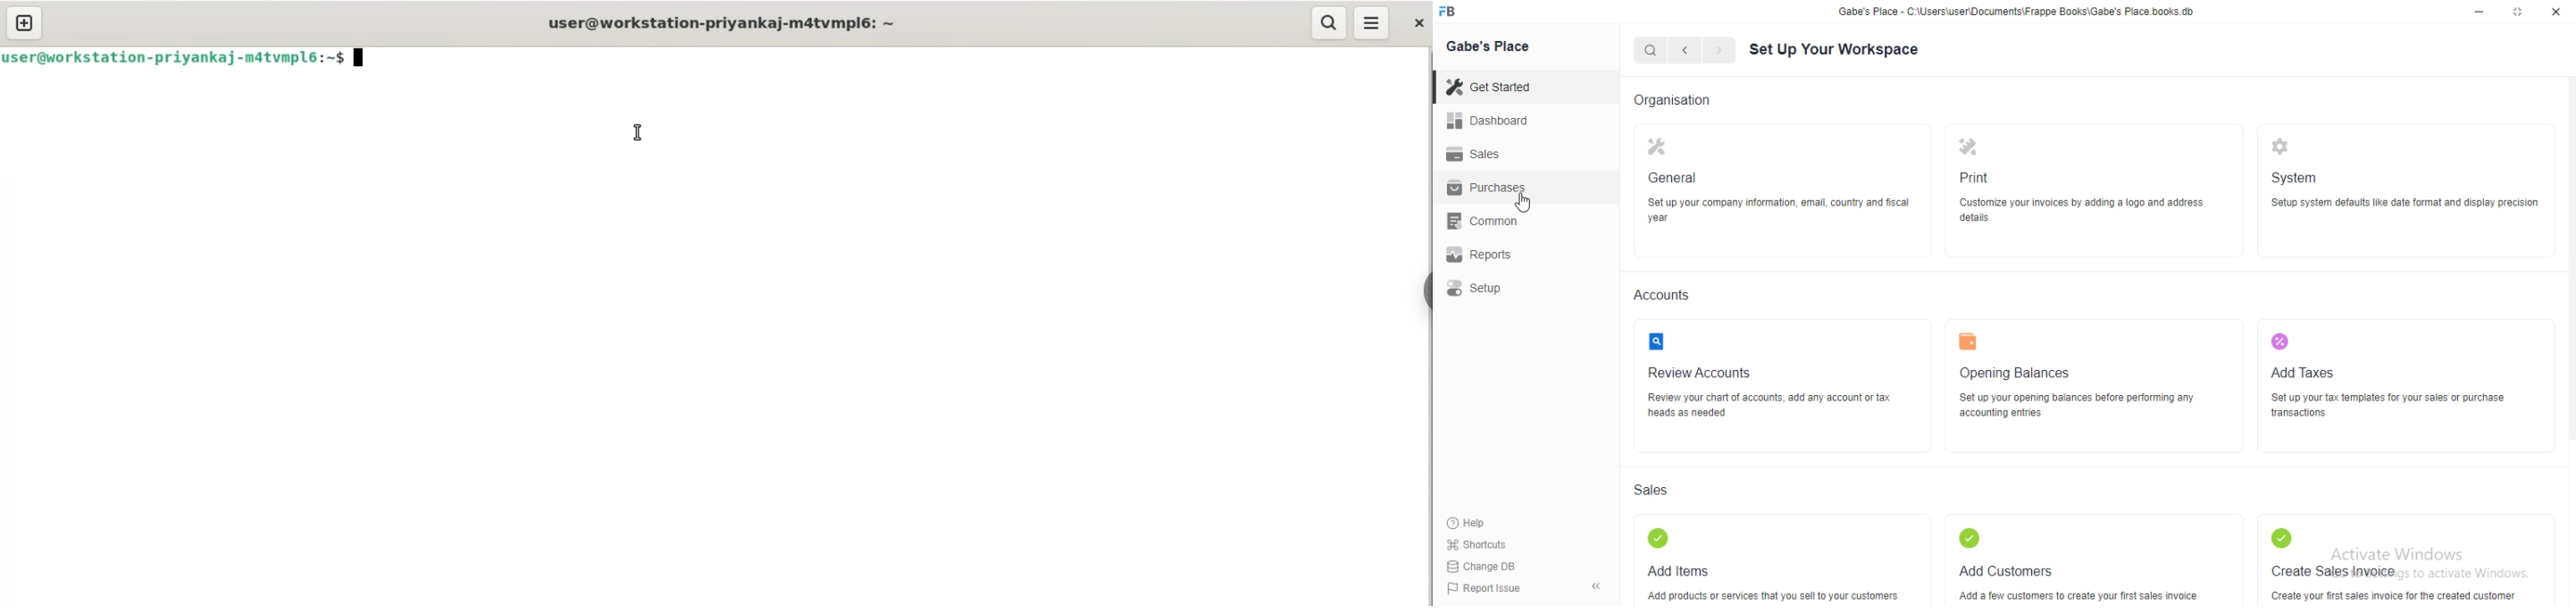 This screenshot has width=2576, height=616. Describe the element at coordinates (1479, 588) in the screenshot. I see `Report Issue` at that location.